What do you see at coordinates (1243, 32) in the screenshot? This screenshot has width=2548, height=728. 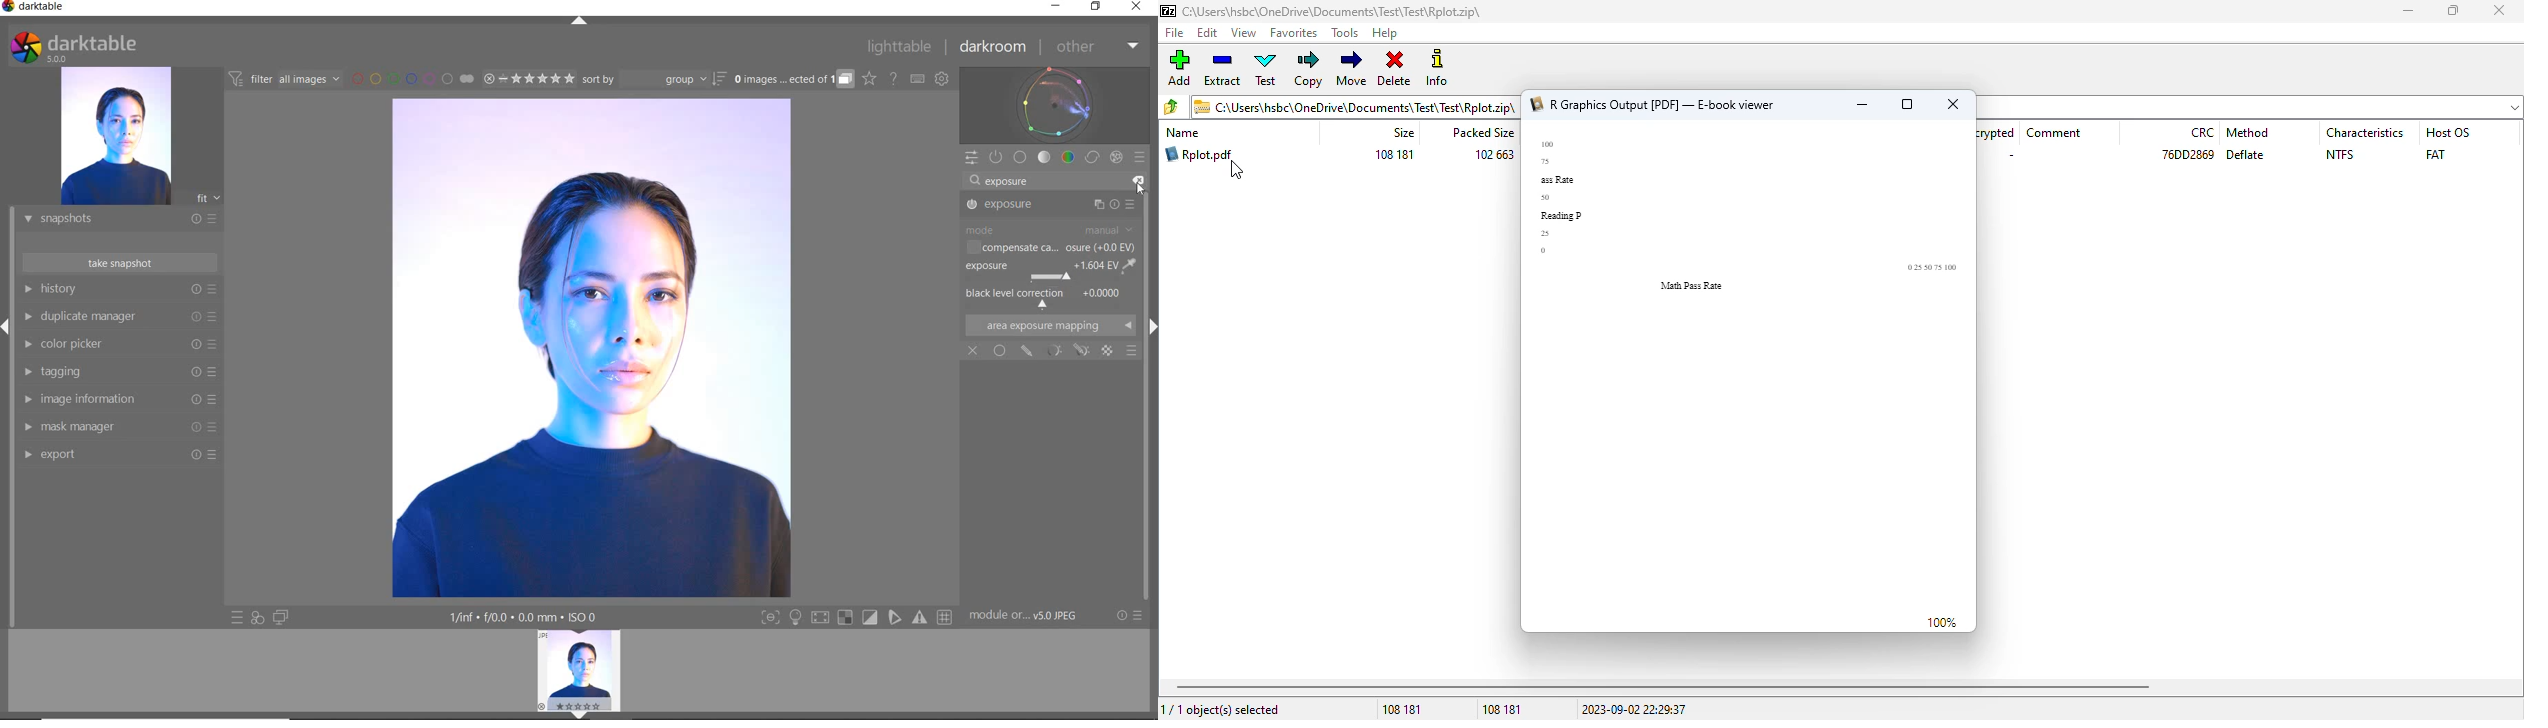 I see `view` at bounding box center [1243, 32].